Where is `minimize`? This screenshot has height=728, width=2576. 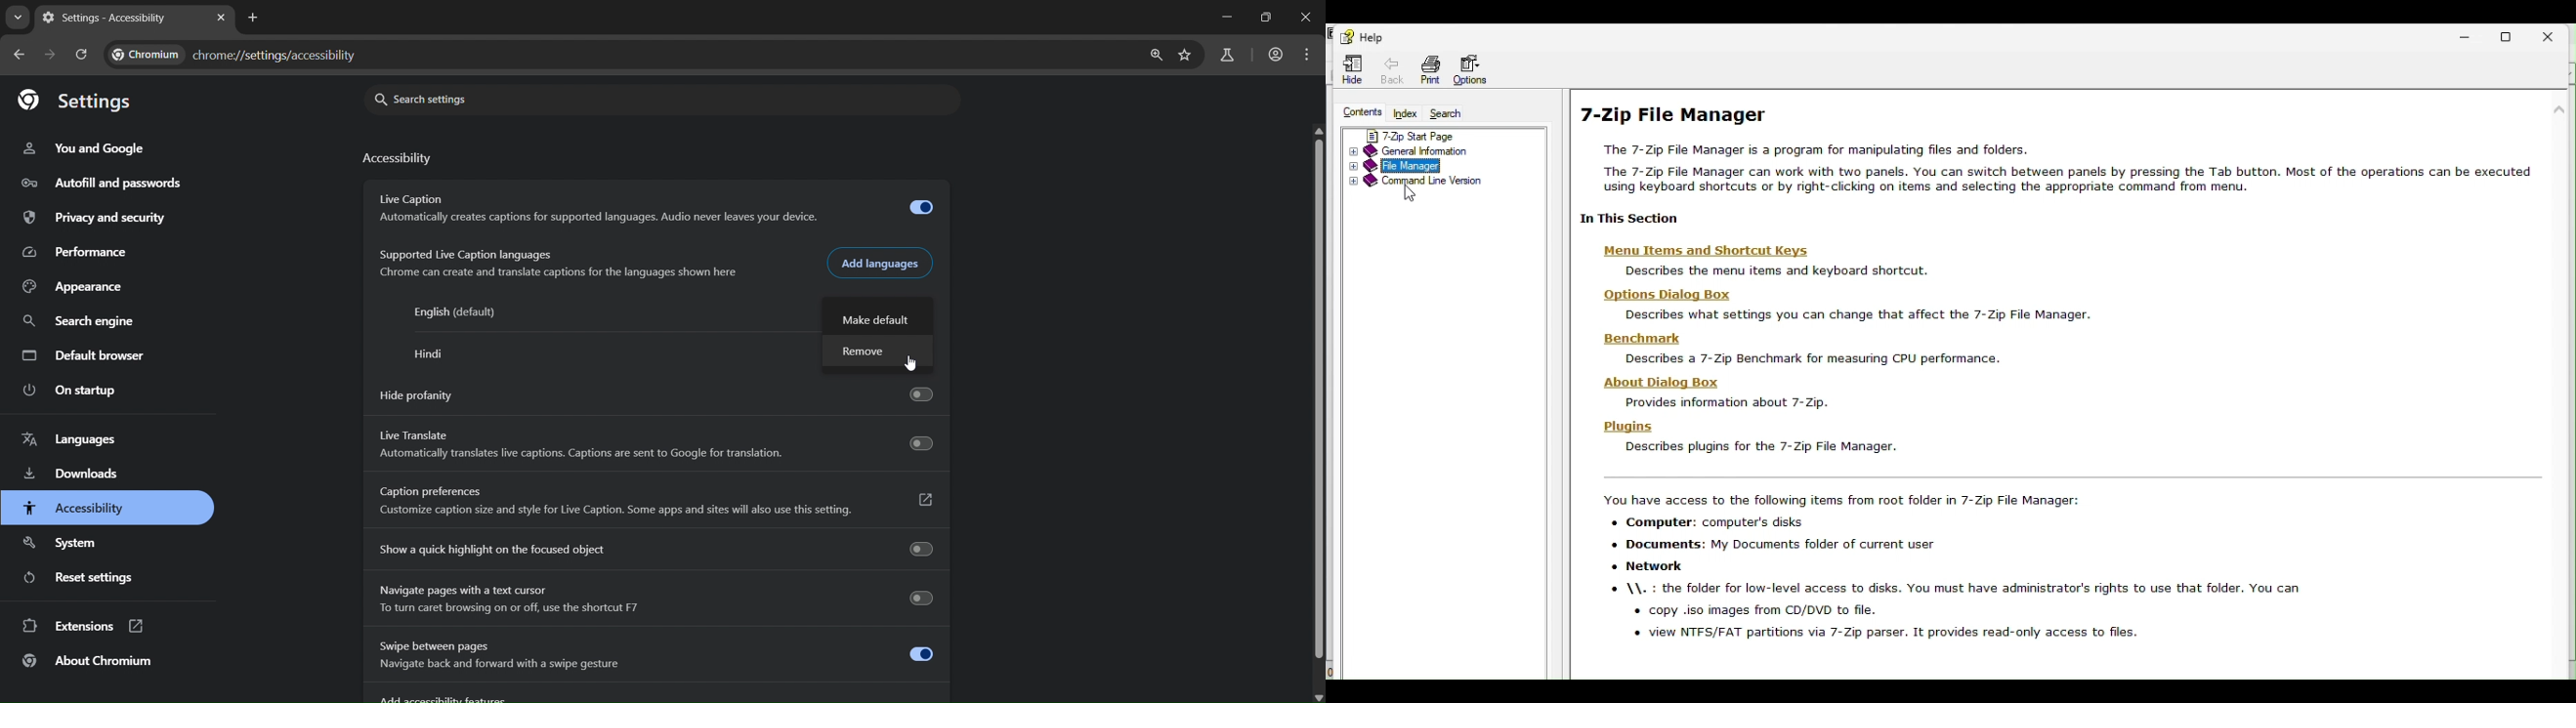
minimize is located at coordinates (1228, 15).